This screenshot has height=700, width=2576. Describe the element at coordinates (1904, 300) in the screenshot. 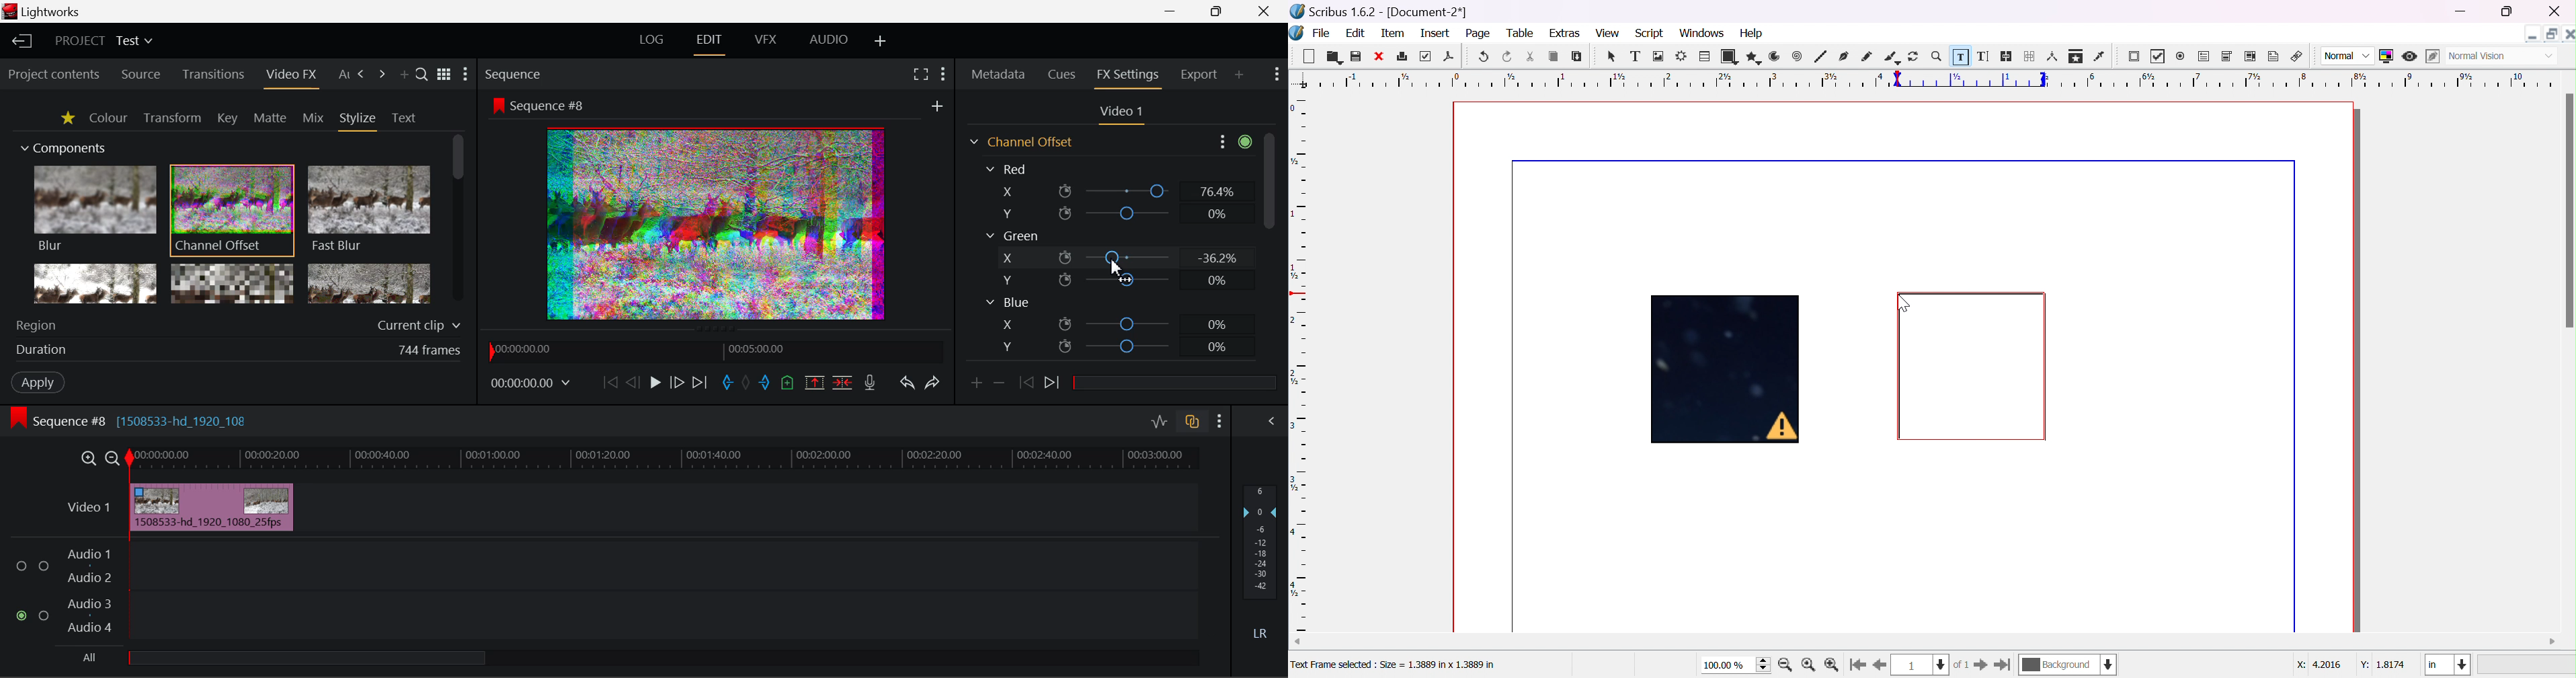

I see `cursor` at that location.